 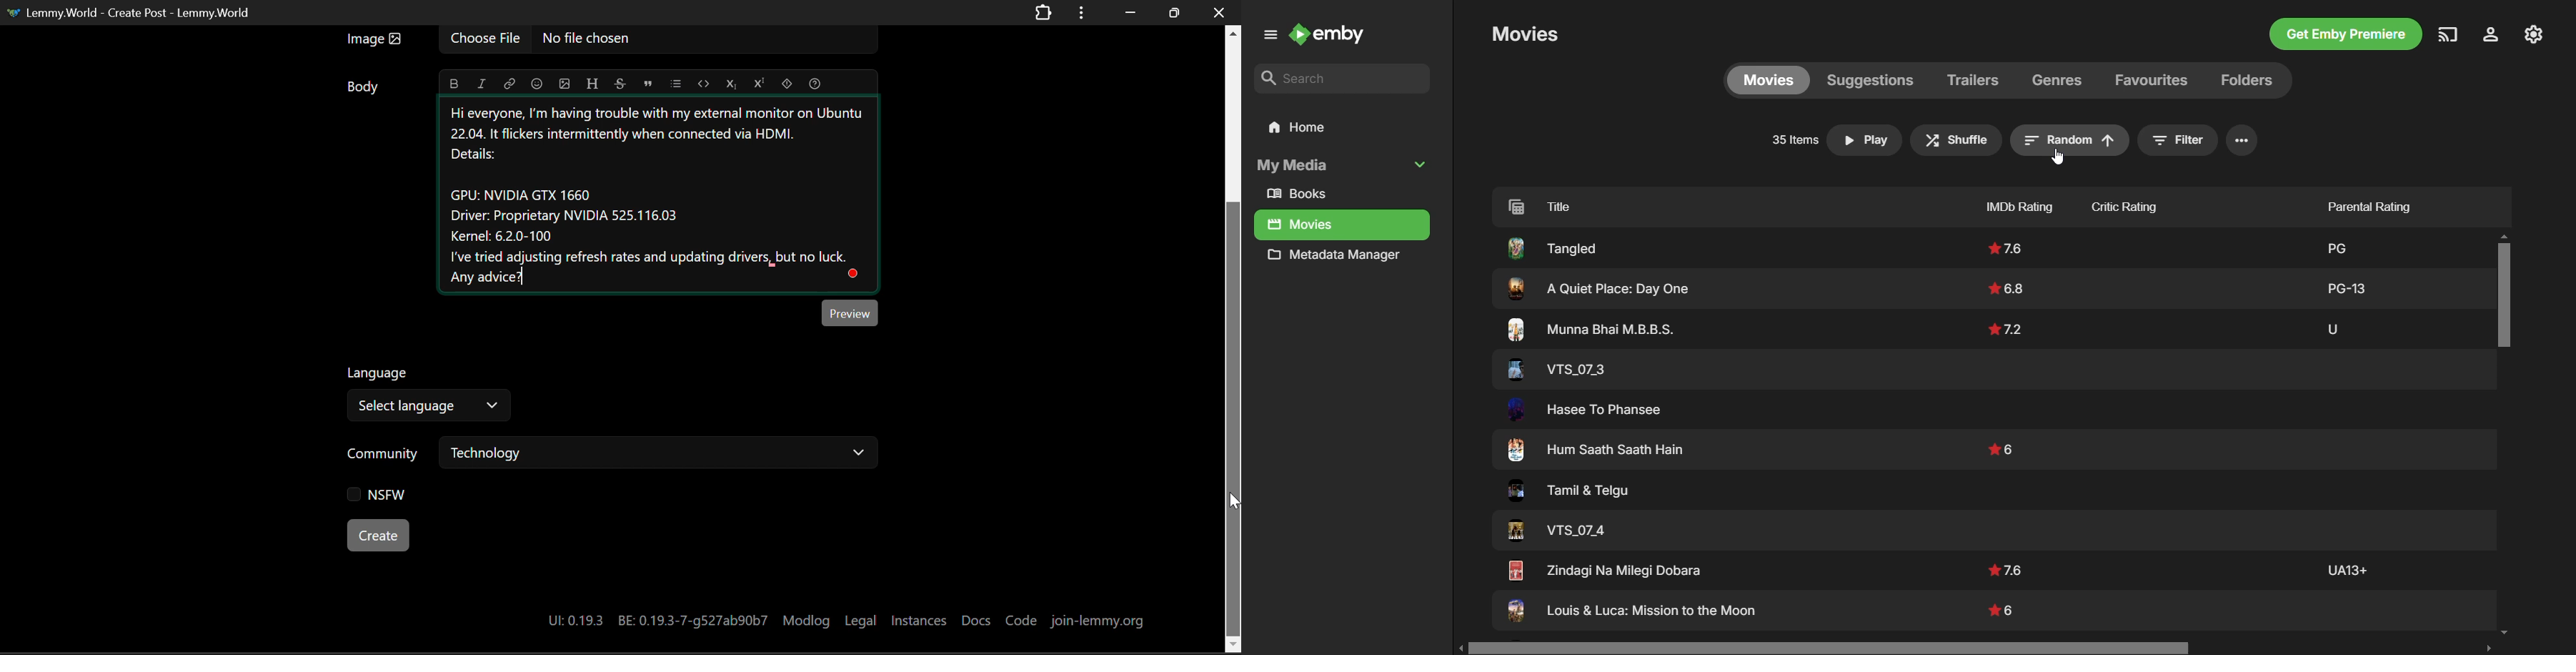 I want to click on , so click(x=2003, y=609).